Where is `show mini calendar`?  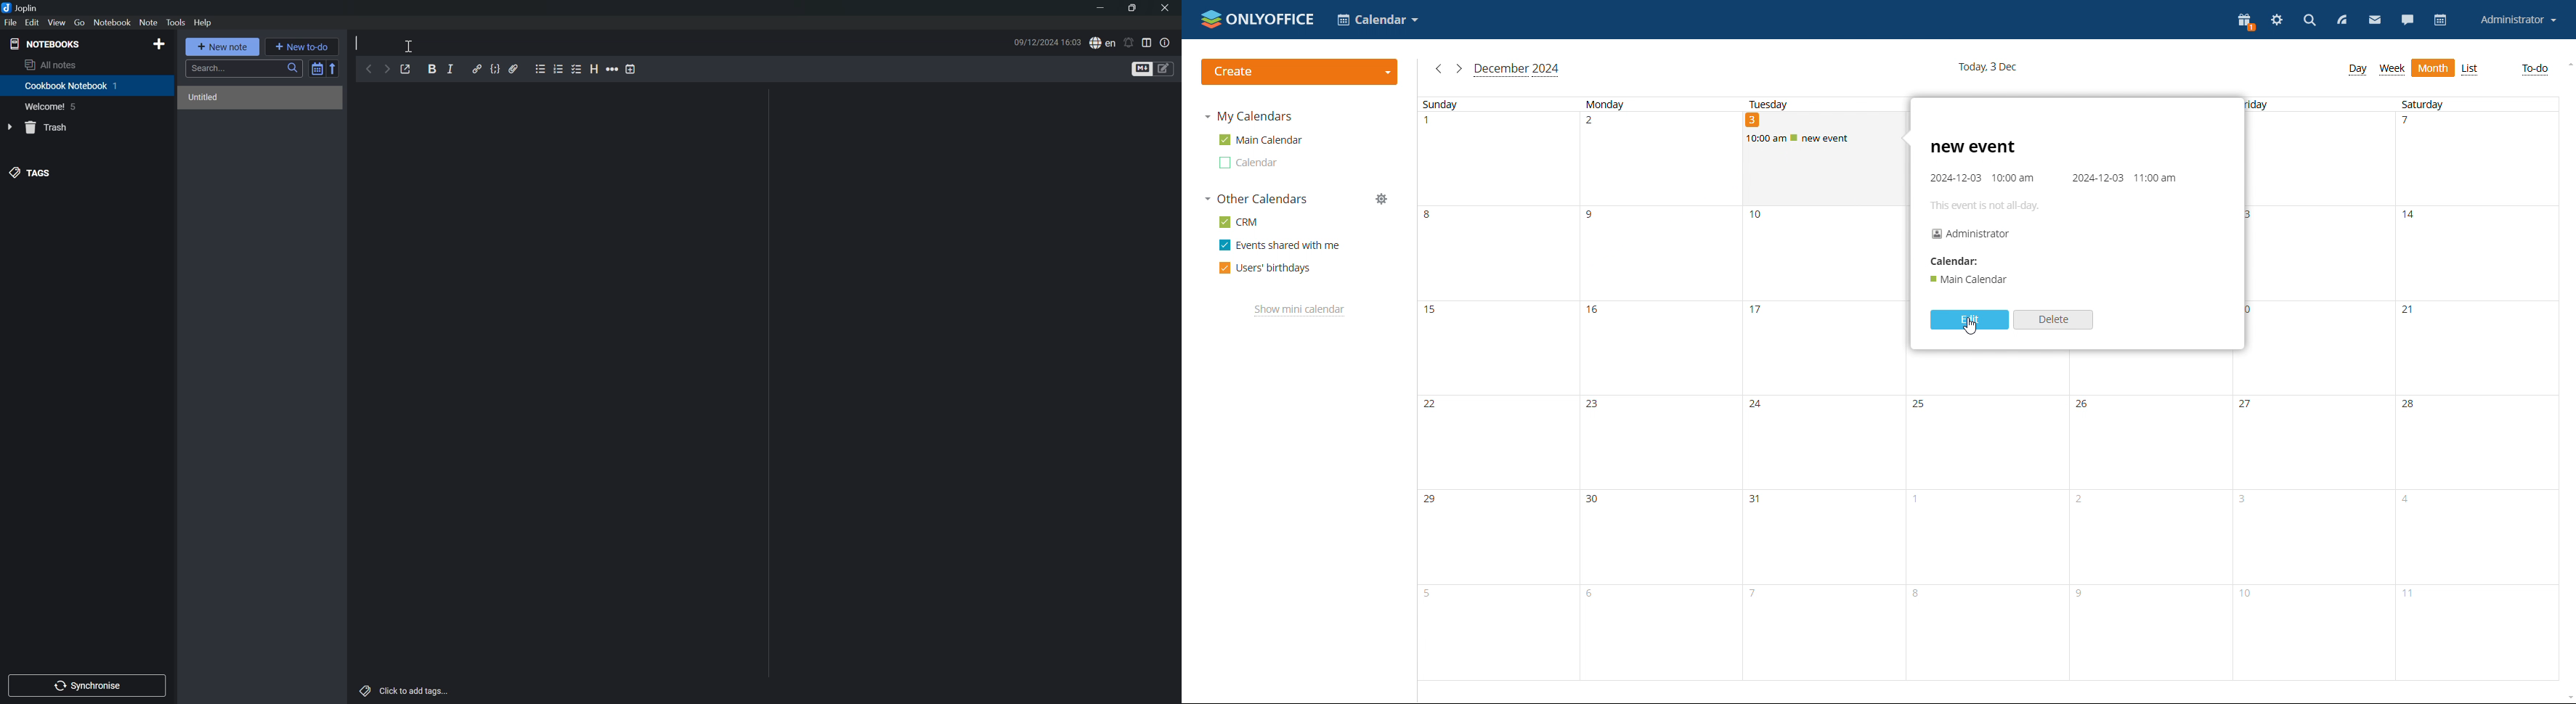
show mini calendar is located at coordinates (1300, 311).